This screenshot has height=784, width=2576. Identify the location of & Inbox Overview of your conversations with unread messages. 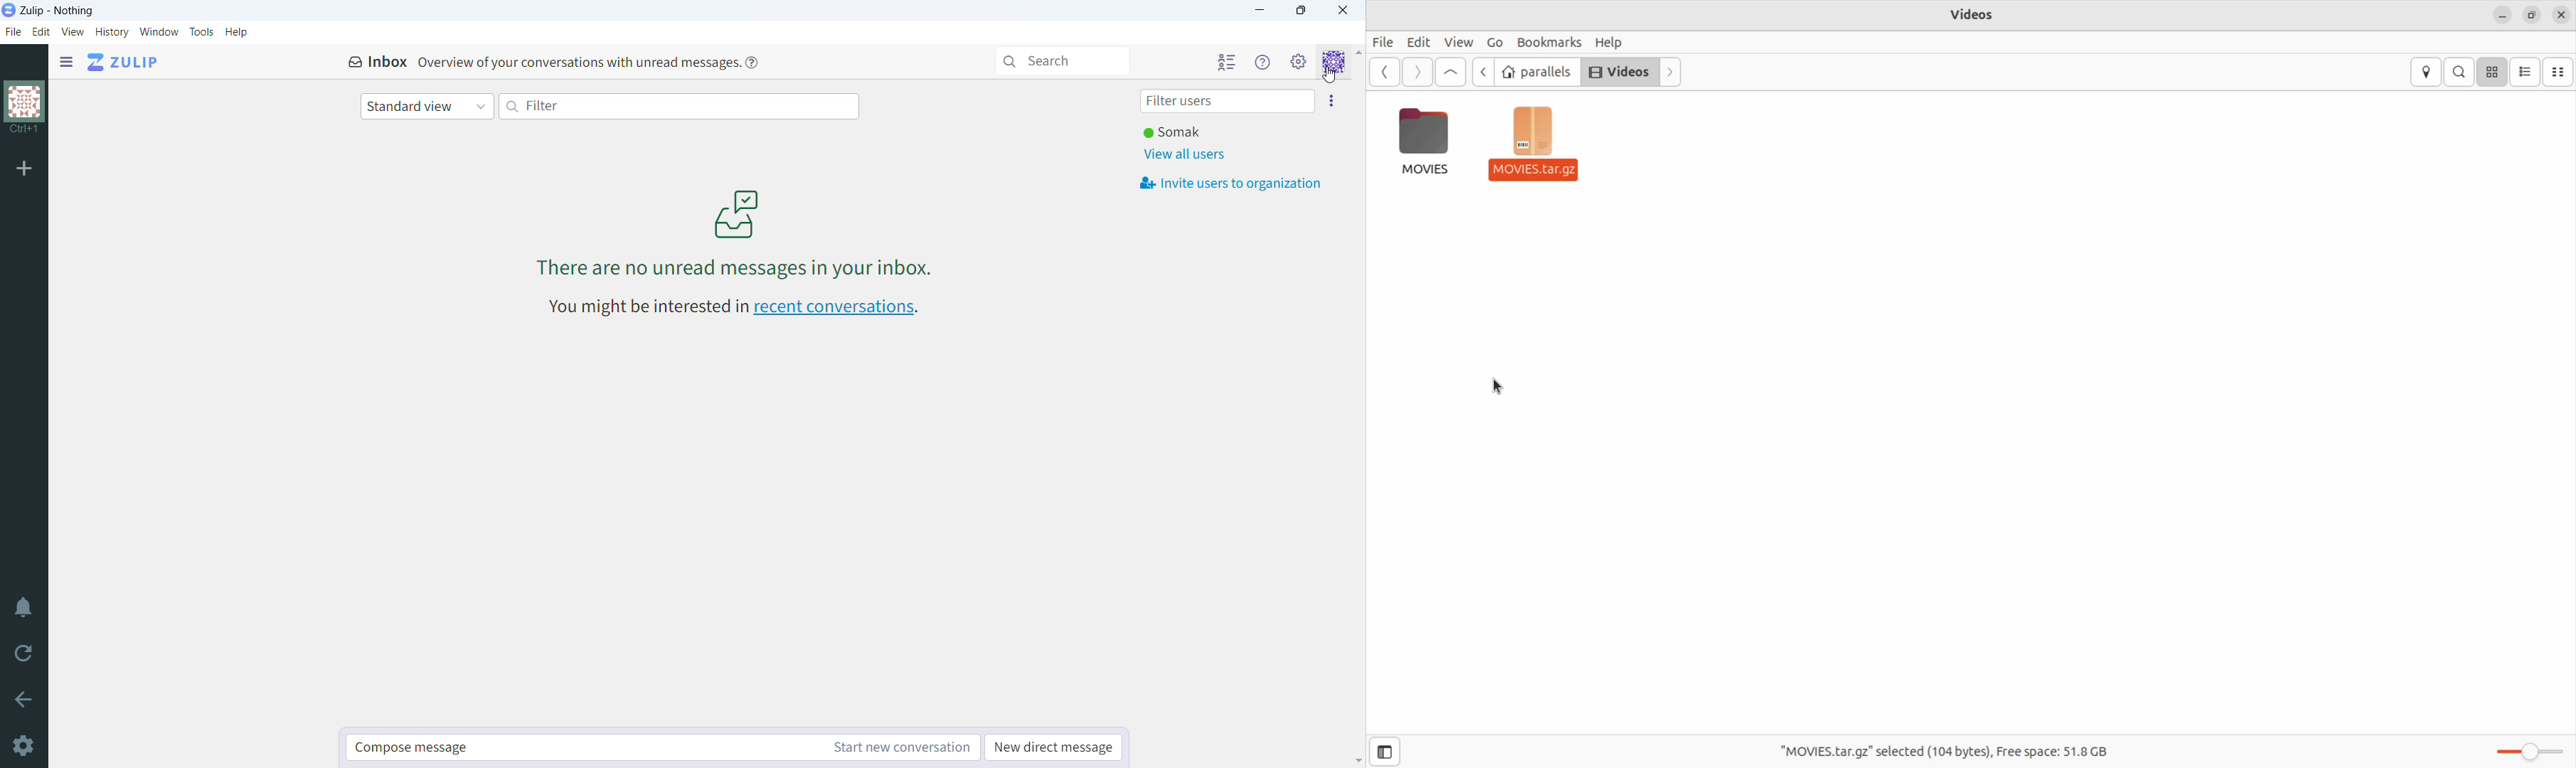
(543, 61).